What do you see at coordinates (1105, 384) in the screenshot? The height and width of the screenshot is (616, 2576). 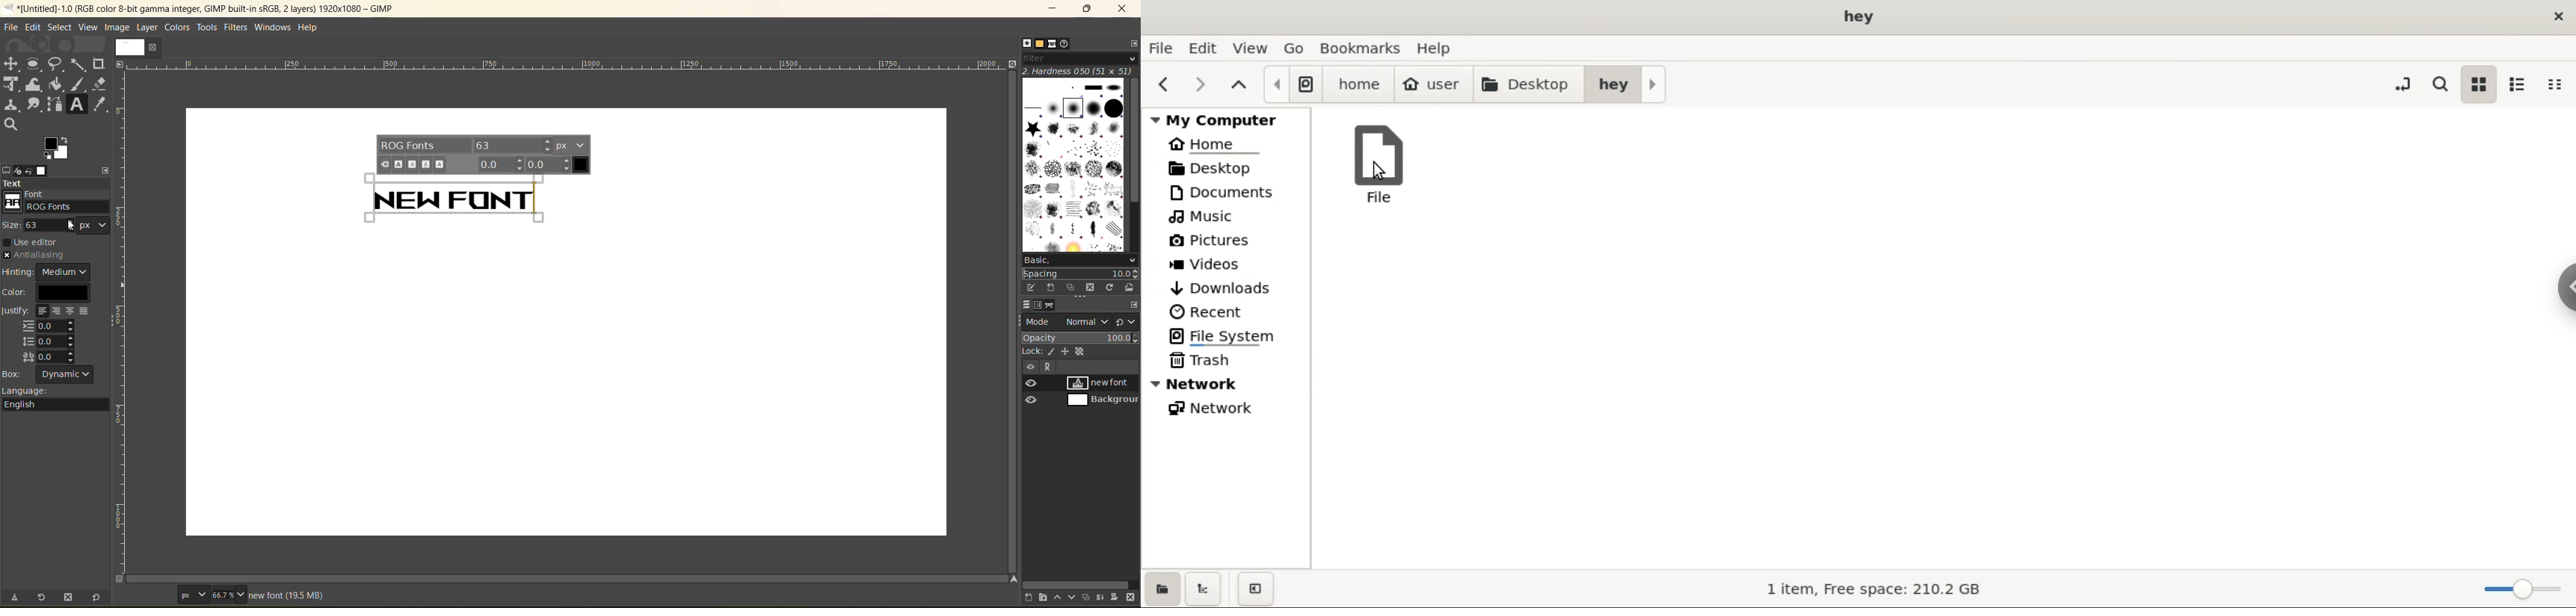 I see `new font` at bounding box center [1105, 384].